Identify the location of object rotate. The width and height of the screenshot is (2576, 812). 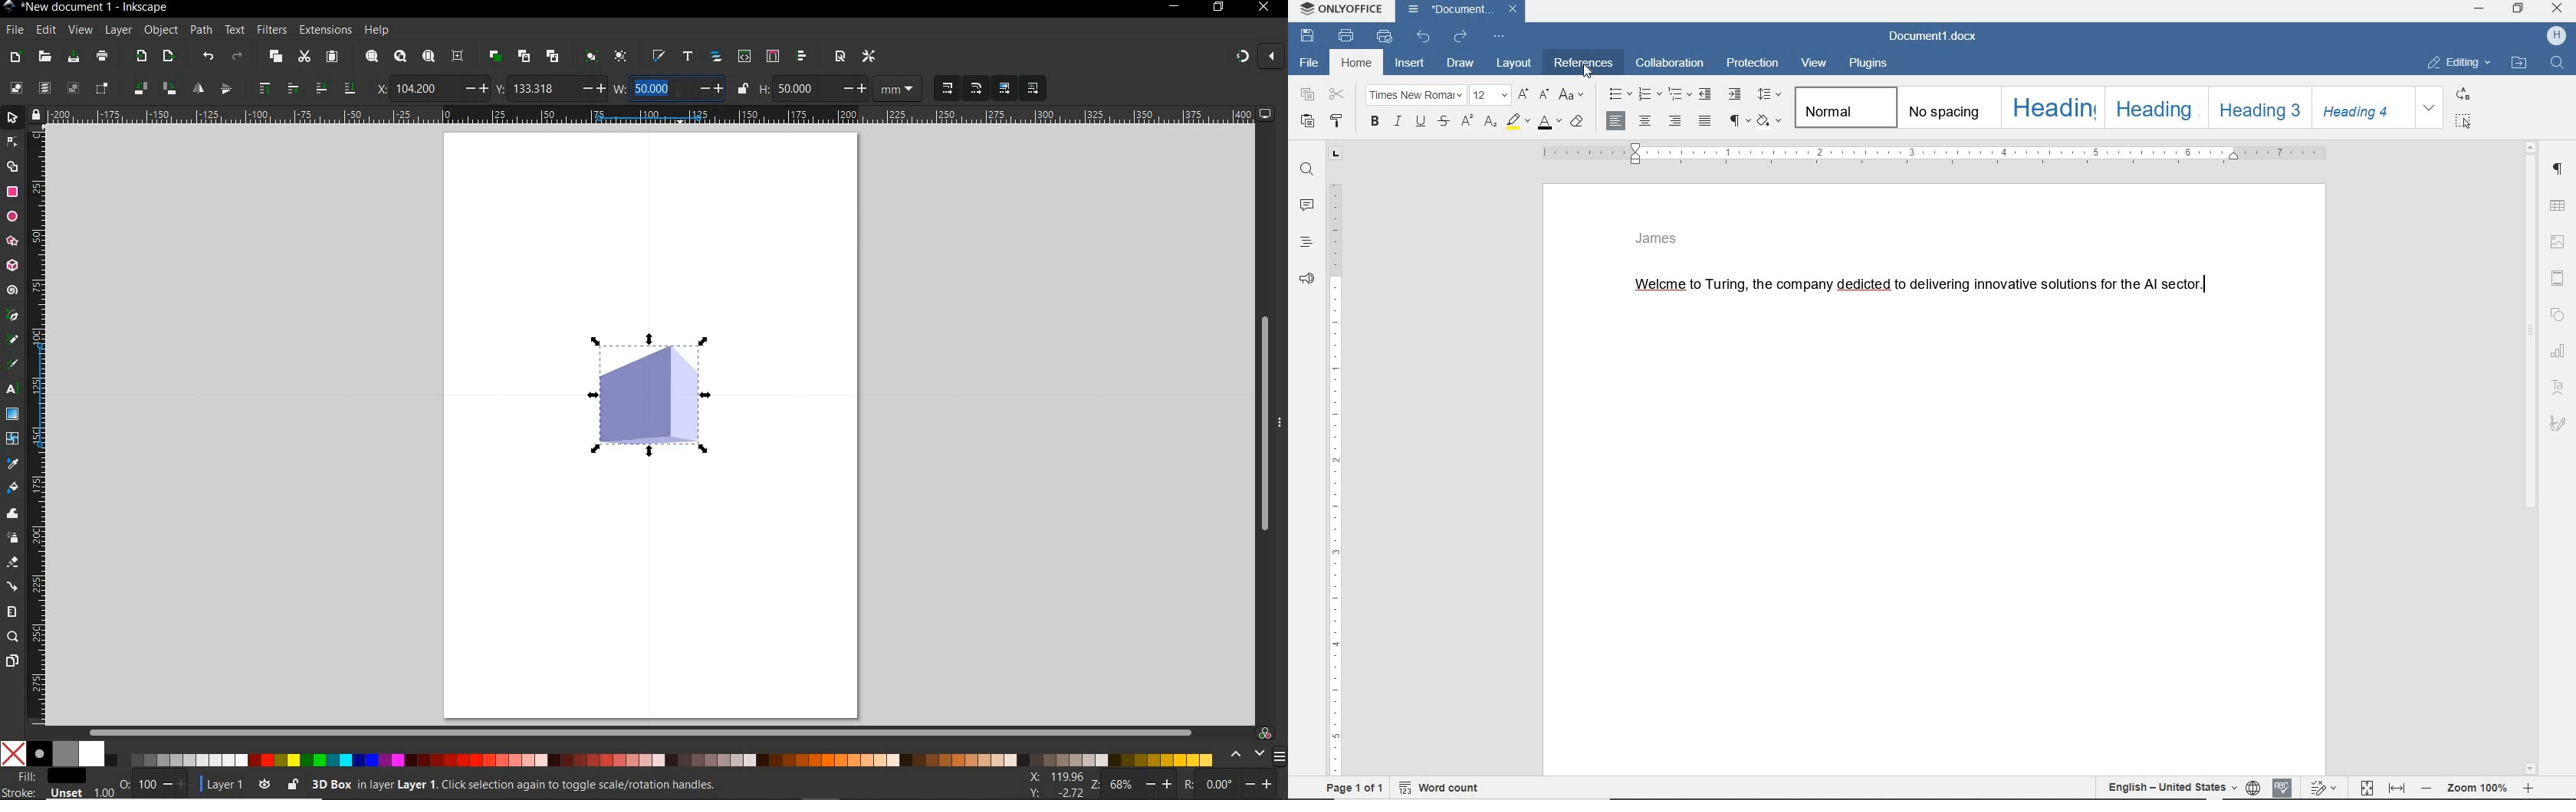
(139, 88).